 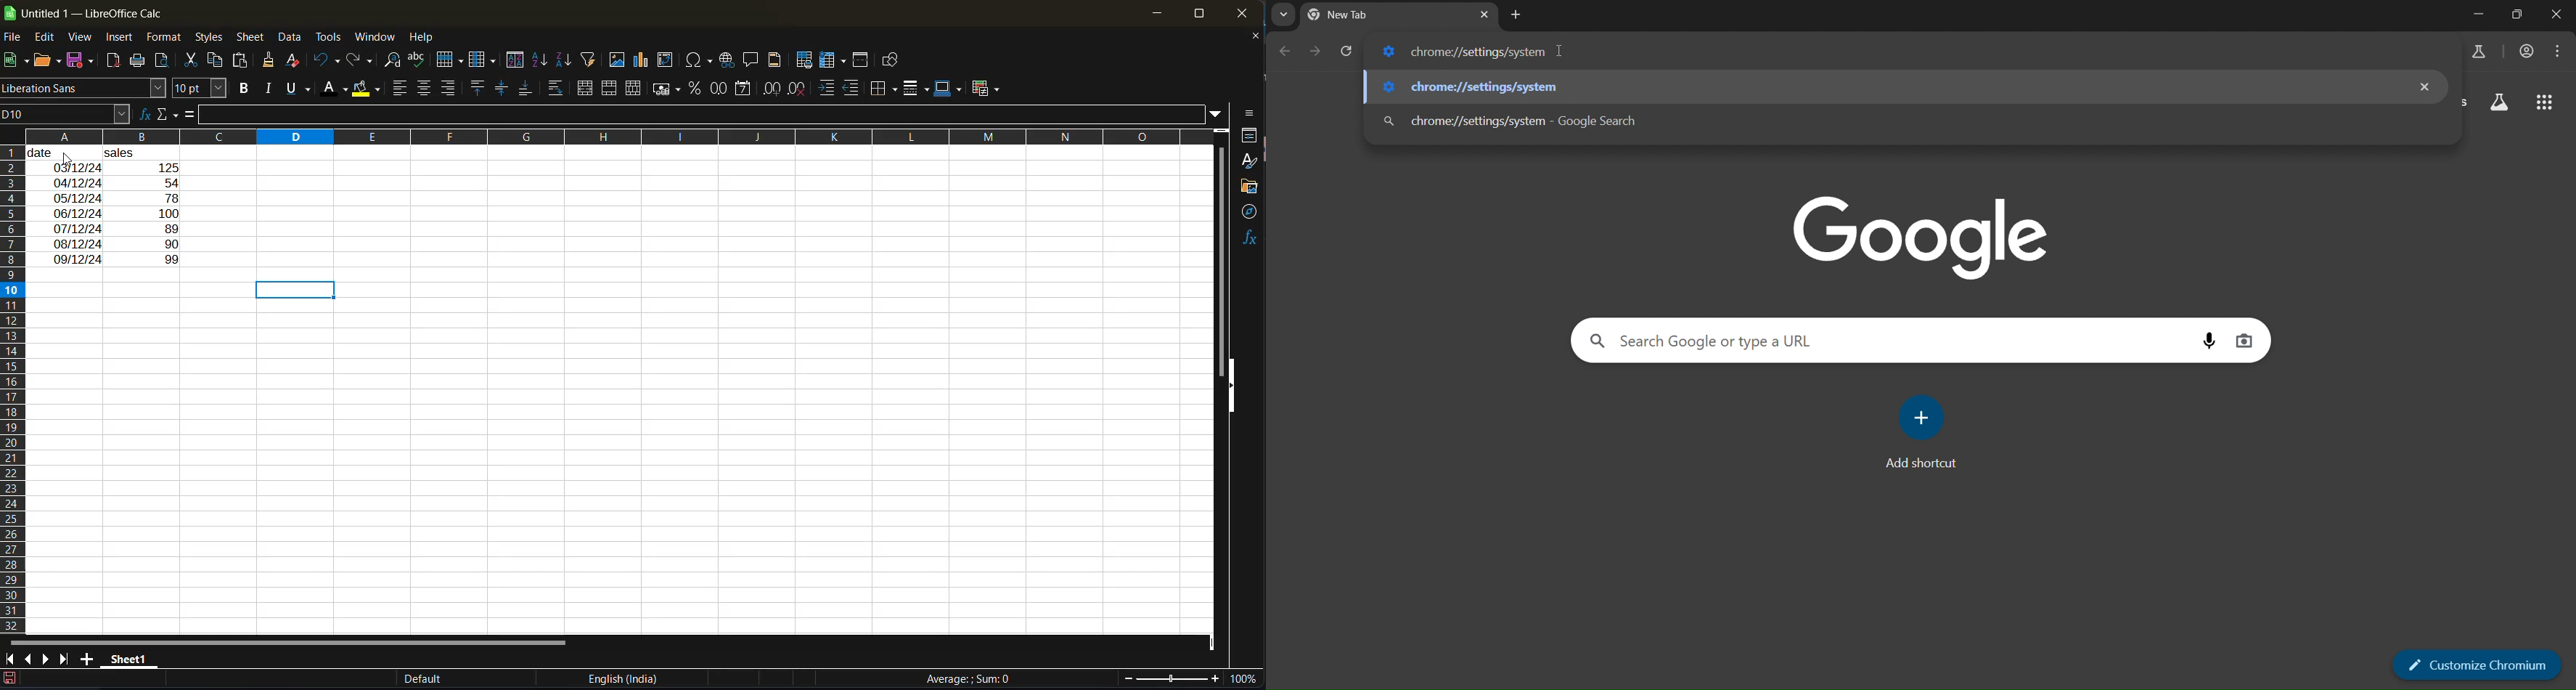 What do you see at coordinates (478, 89) in the screenshot?
I see `align top` at bounding box center [478, 89].